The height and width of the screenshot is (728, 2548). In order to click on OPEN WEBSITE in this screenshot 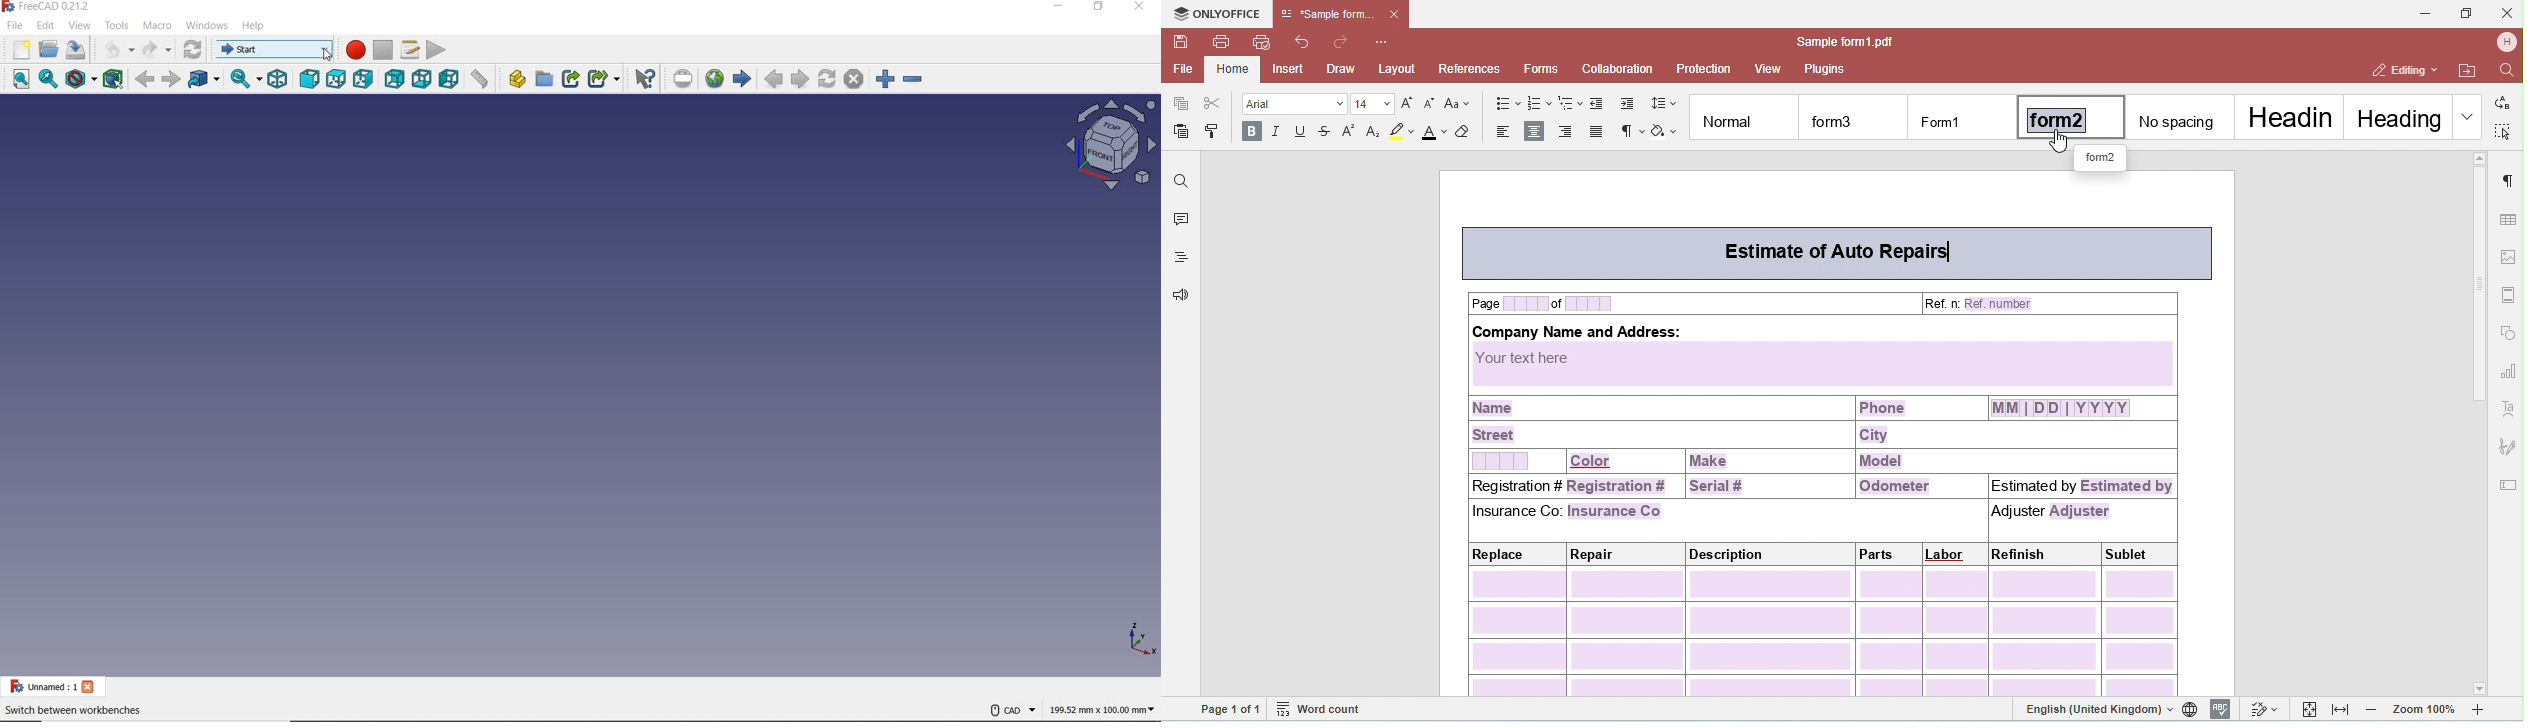, I will do `click(714, 78)`.